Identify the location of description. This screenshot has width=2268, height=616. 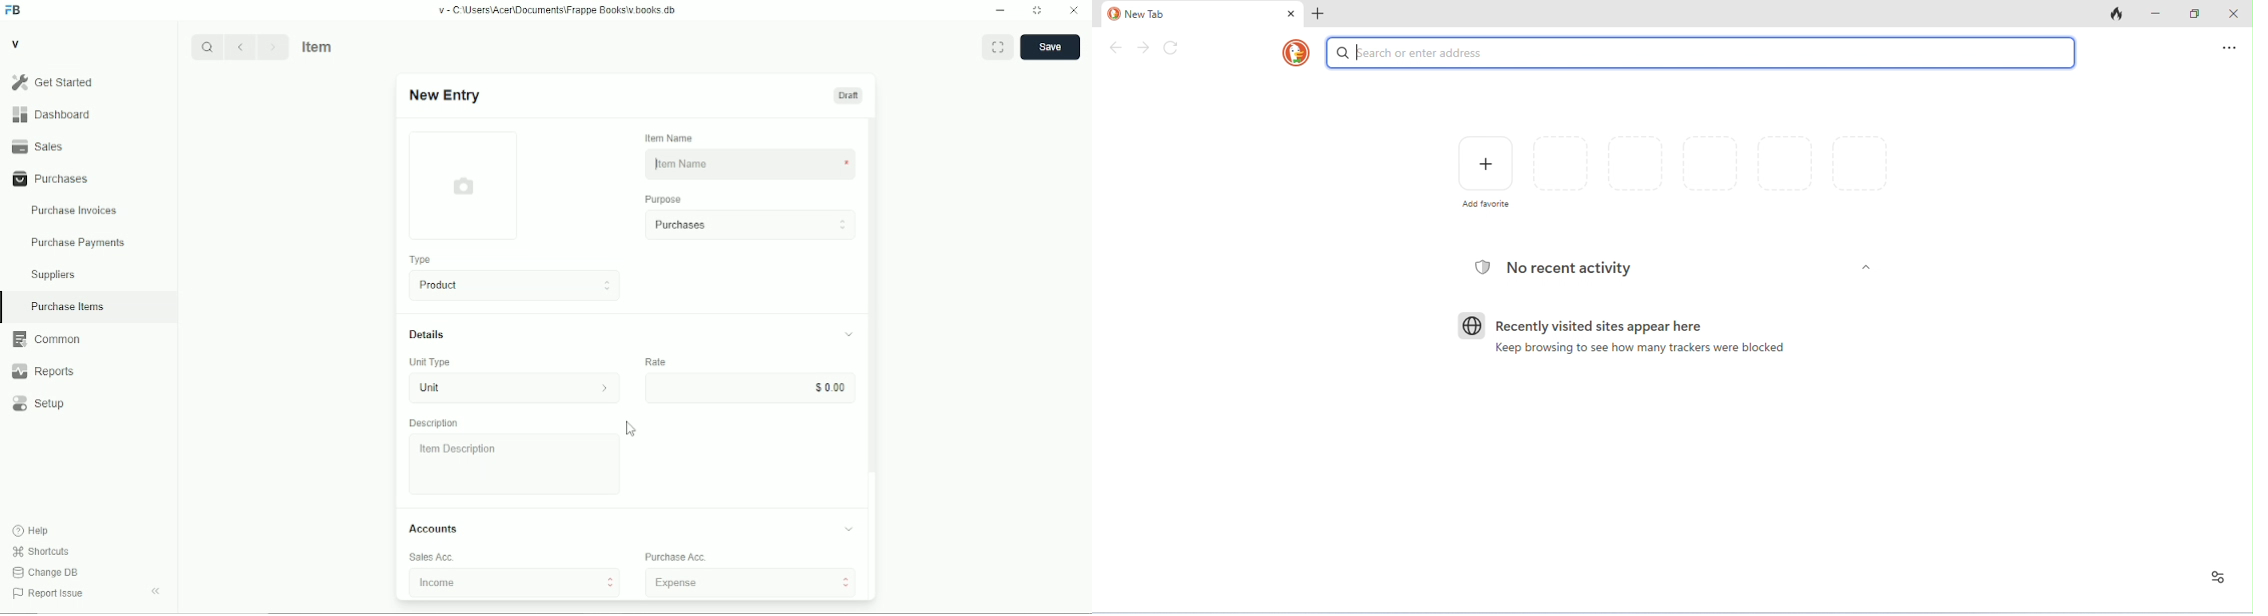
(434, 423).